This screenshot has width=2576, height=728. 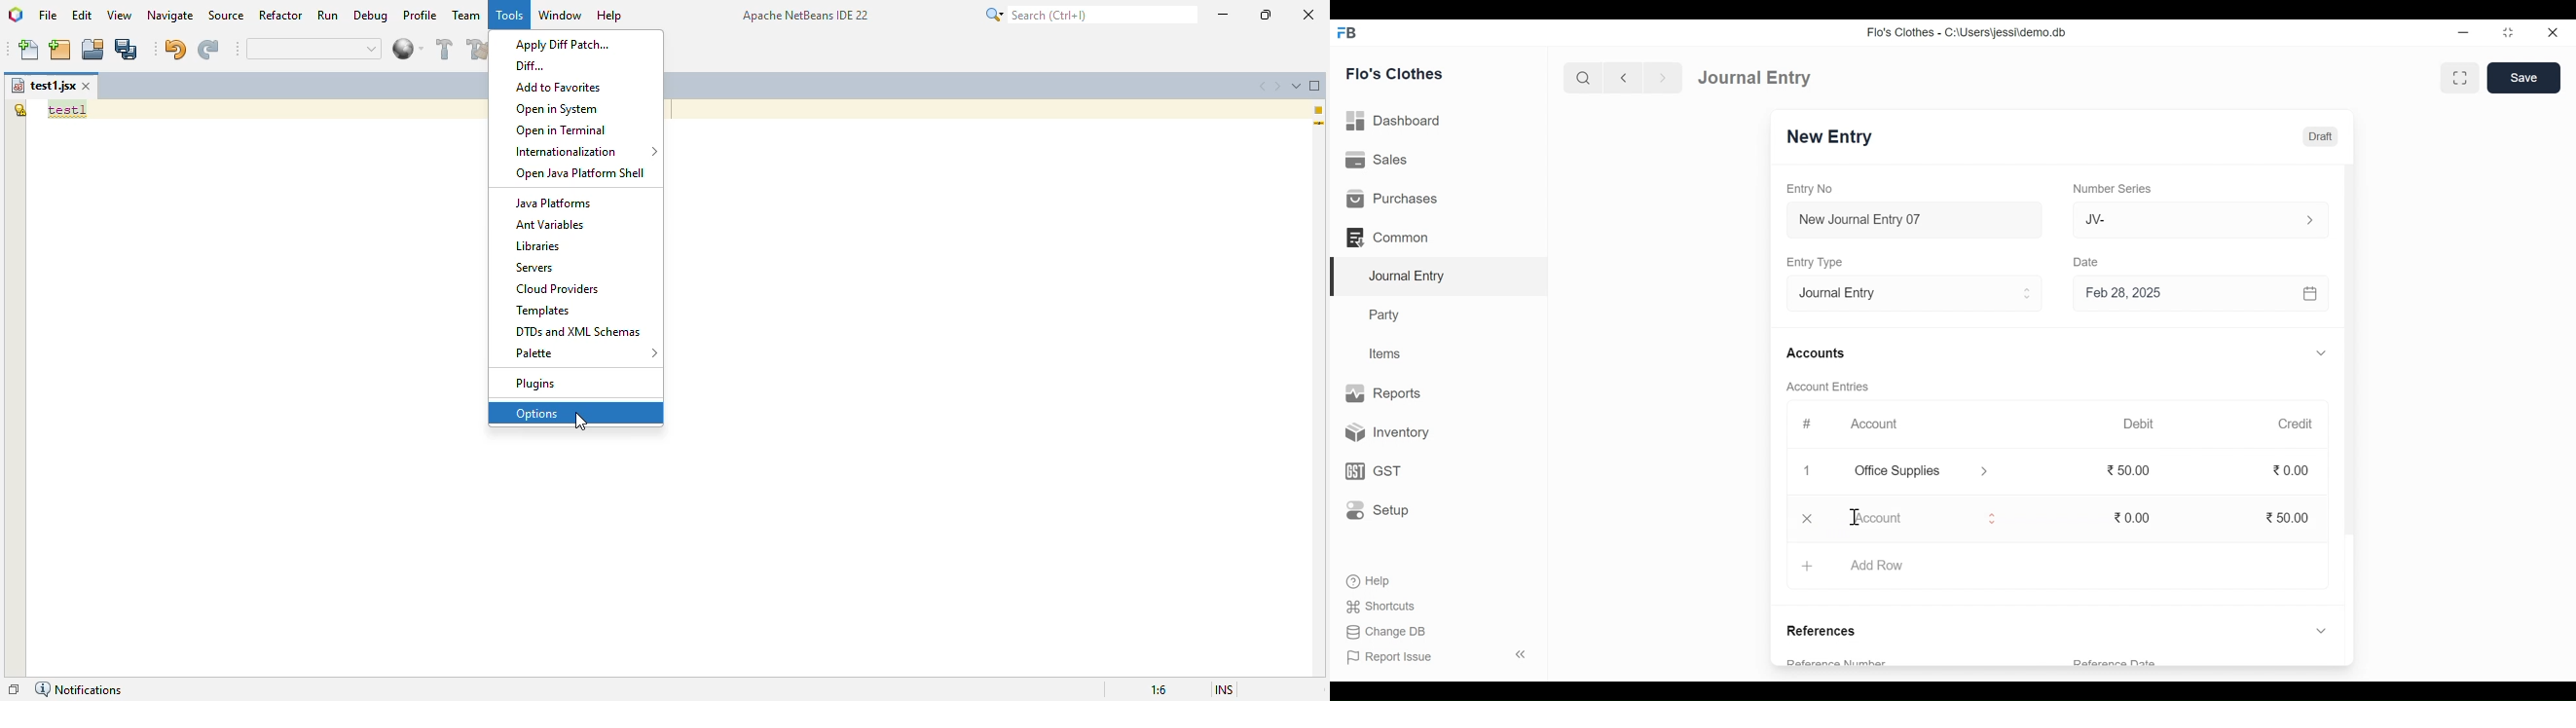 What do you see at coordinates (557, 288) in the screenshot?
I see `cloud providers` at bounding box center [557, 288].